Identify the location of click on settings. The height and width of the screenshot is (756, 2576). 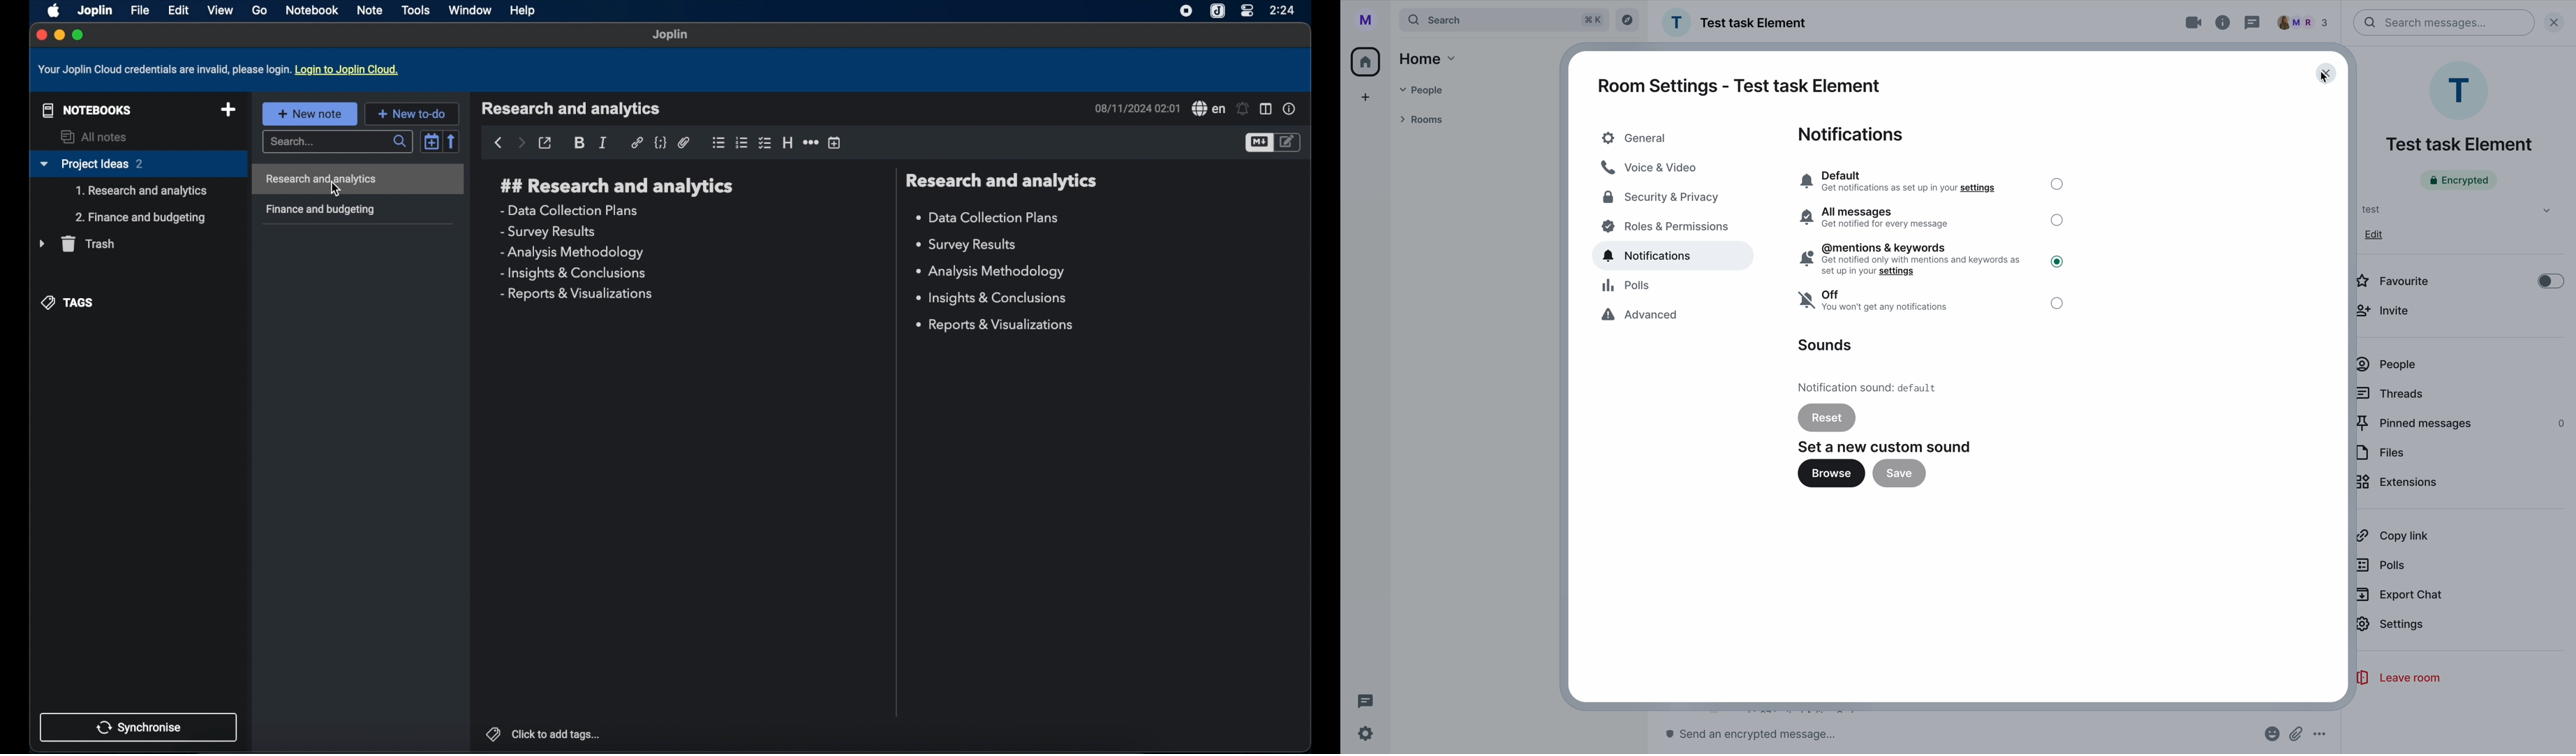
(2392, 629).